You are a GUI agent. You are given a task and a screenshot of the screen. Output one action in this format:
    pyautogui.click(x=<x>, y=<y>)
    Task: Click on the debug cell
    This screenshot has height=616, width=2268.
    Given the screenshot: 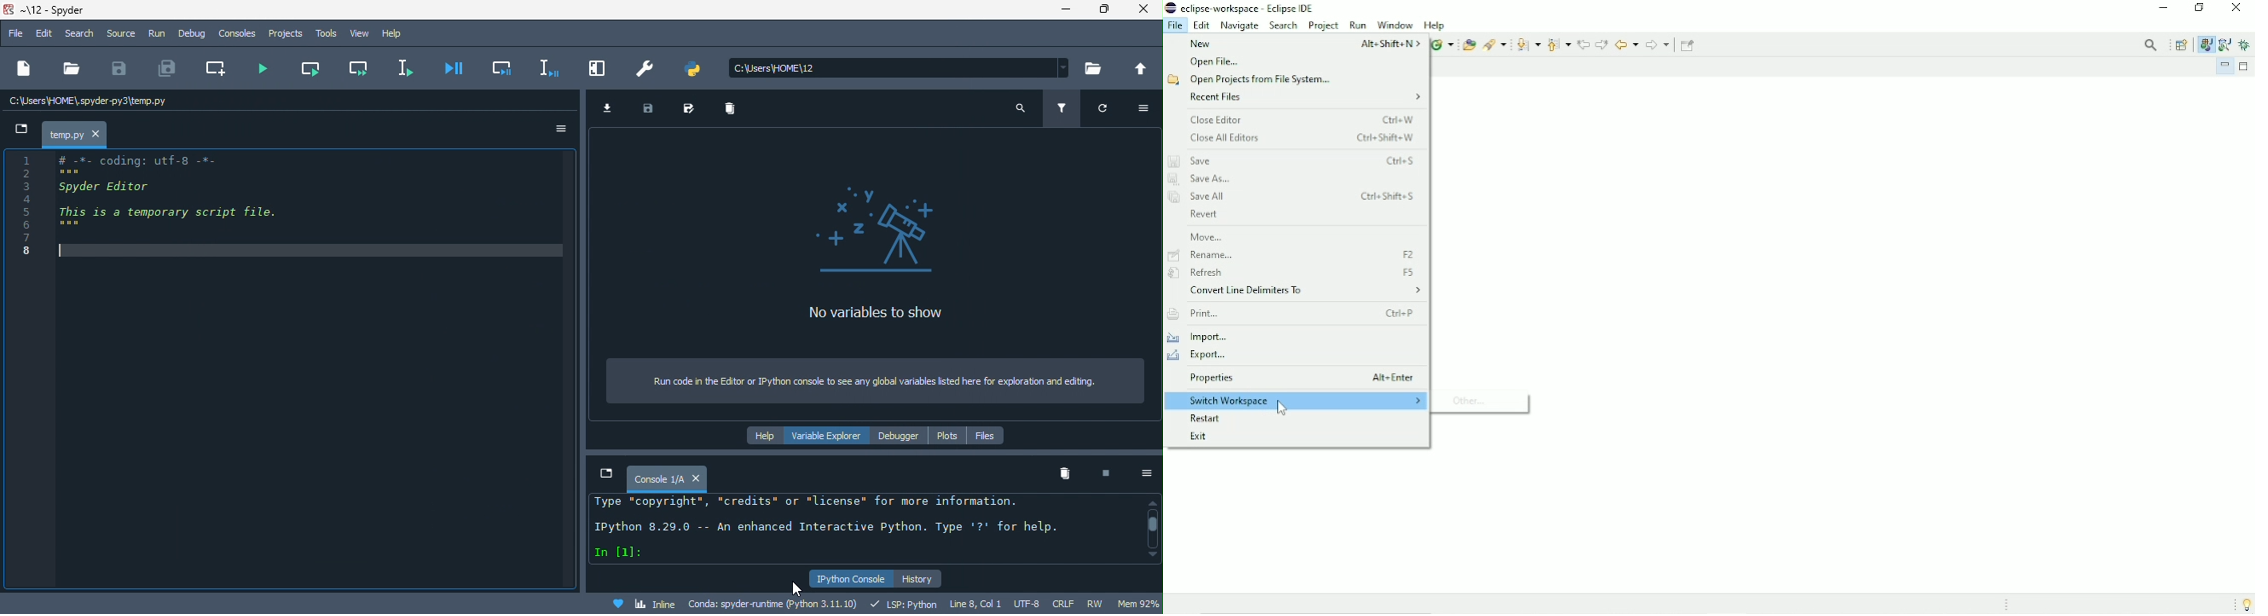 What is the action you would take?
    pyautogui.click(x=498, y=67)
    